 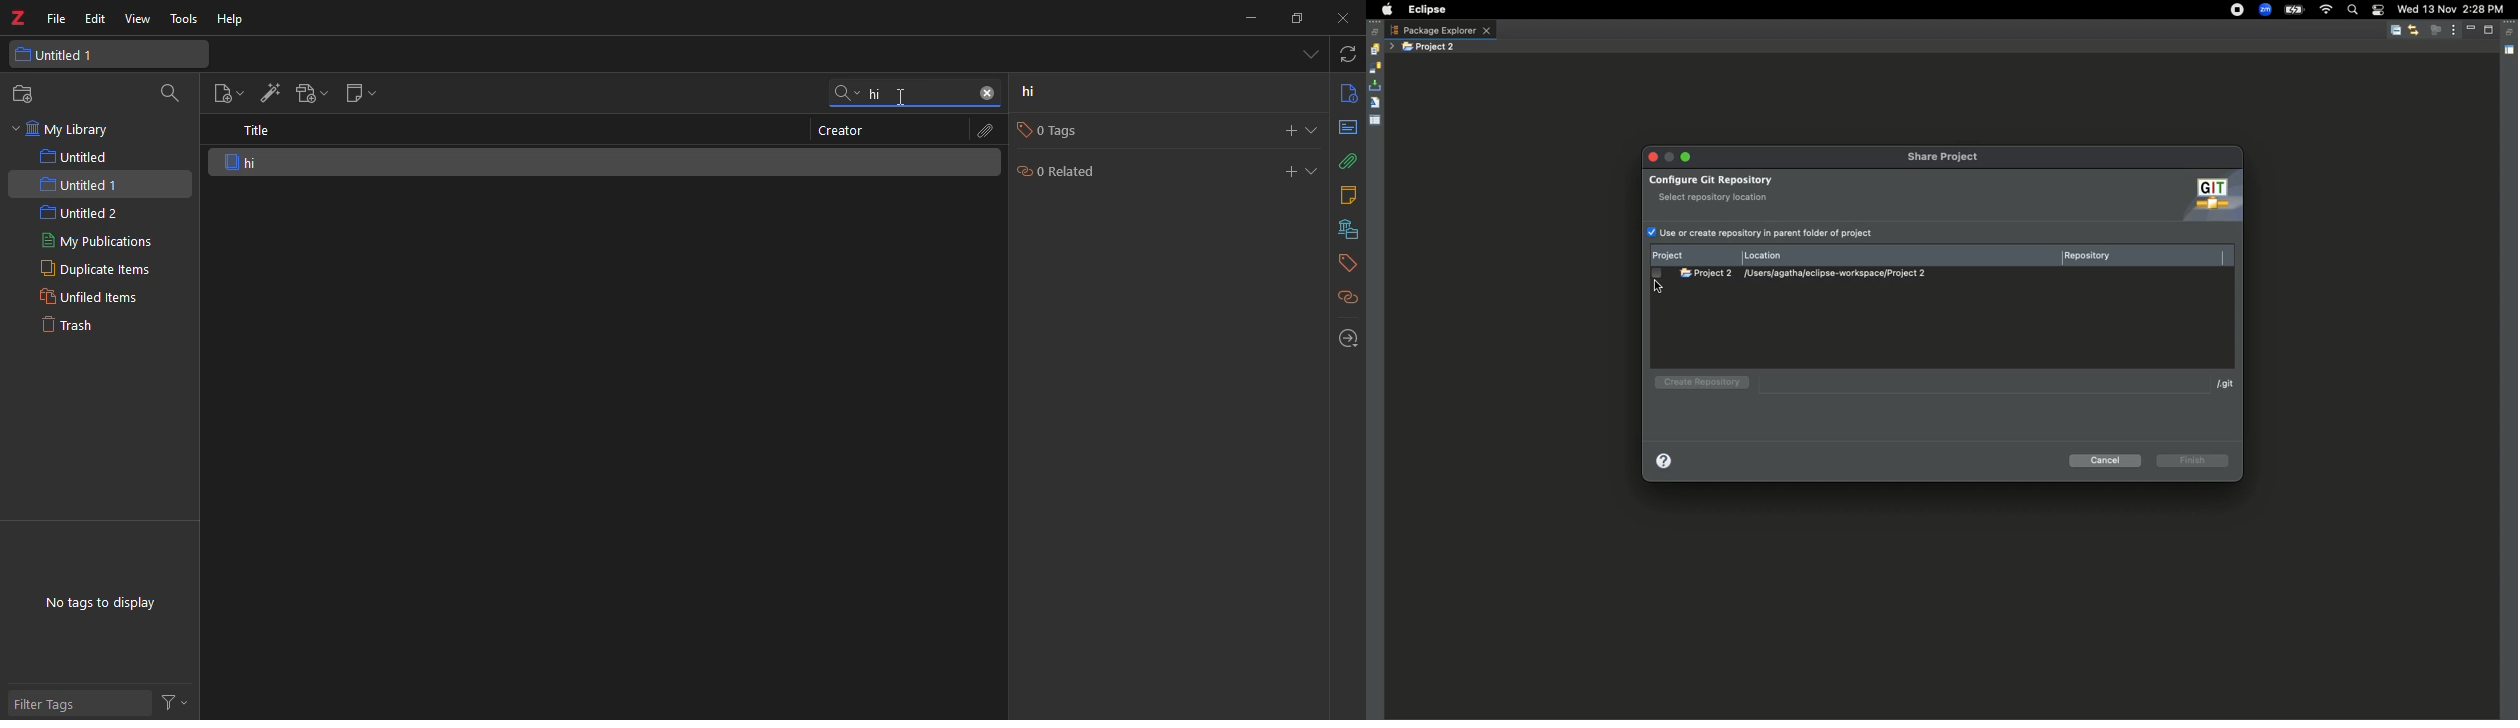 I want to click on actions, so click(x=173, y=700).